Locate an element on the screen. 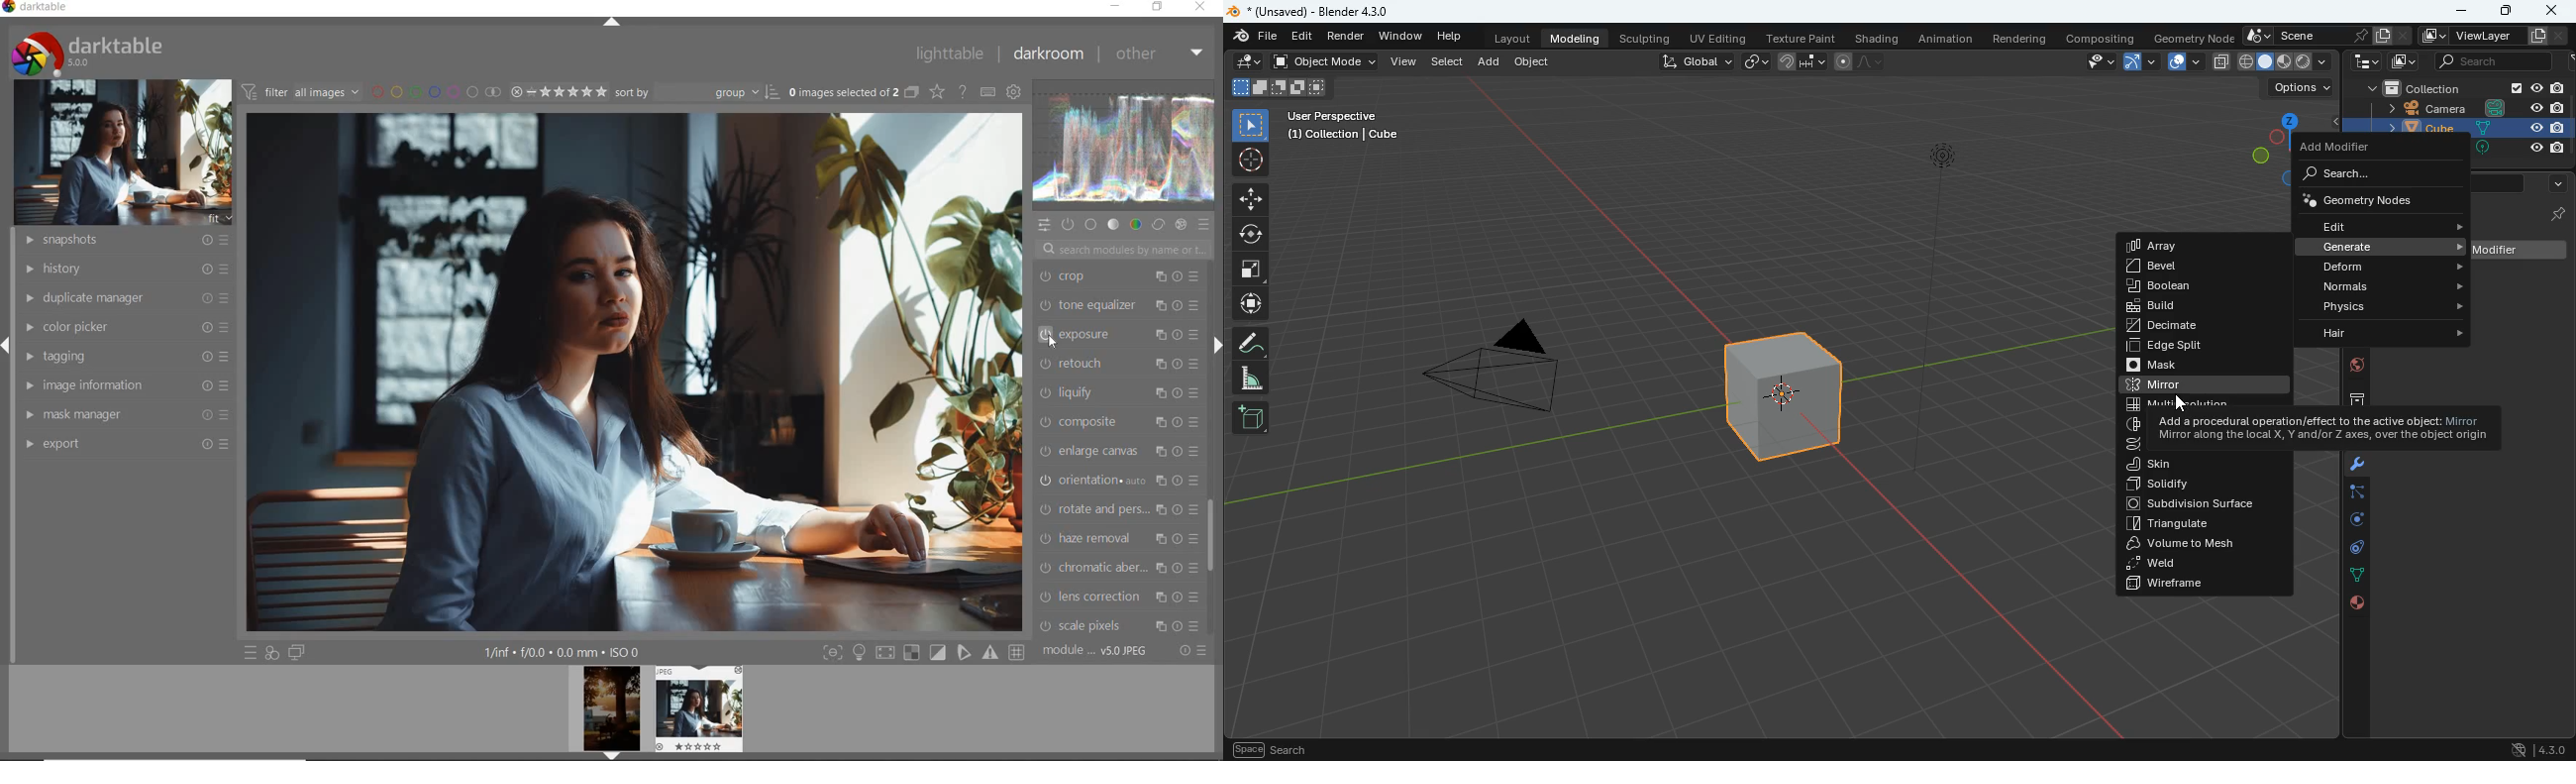 This screenshot has width=2576, height=784.  is located at coordinates (2555, 212).